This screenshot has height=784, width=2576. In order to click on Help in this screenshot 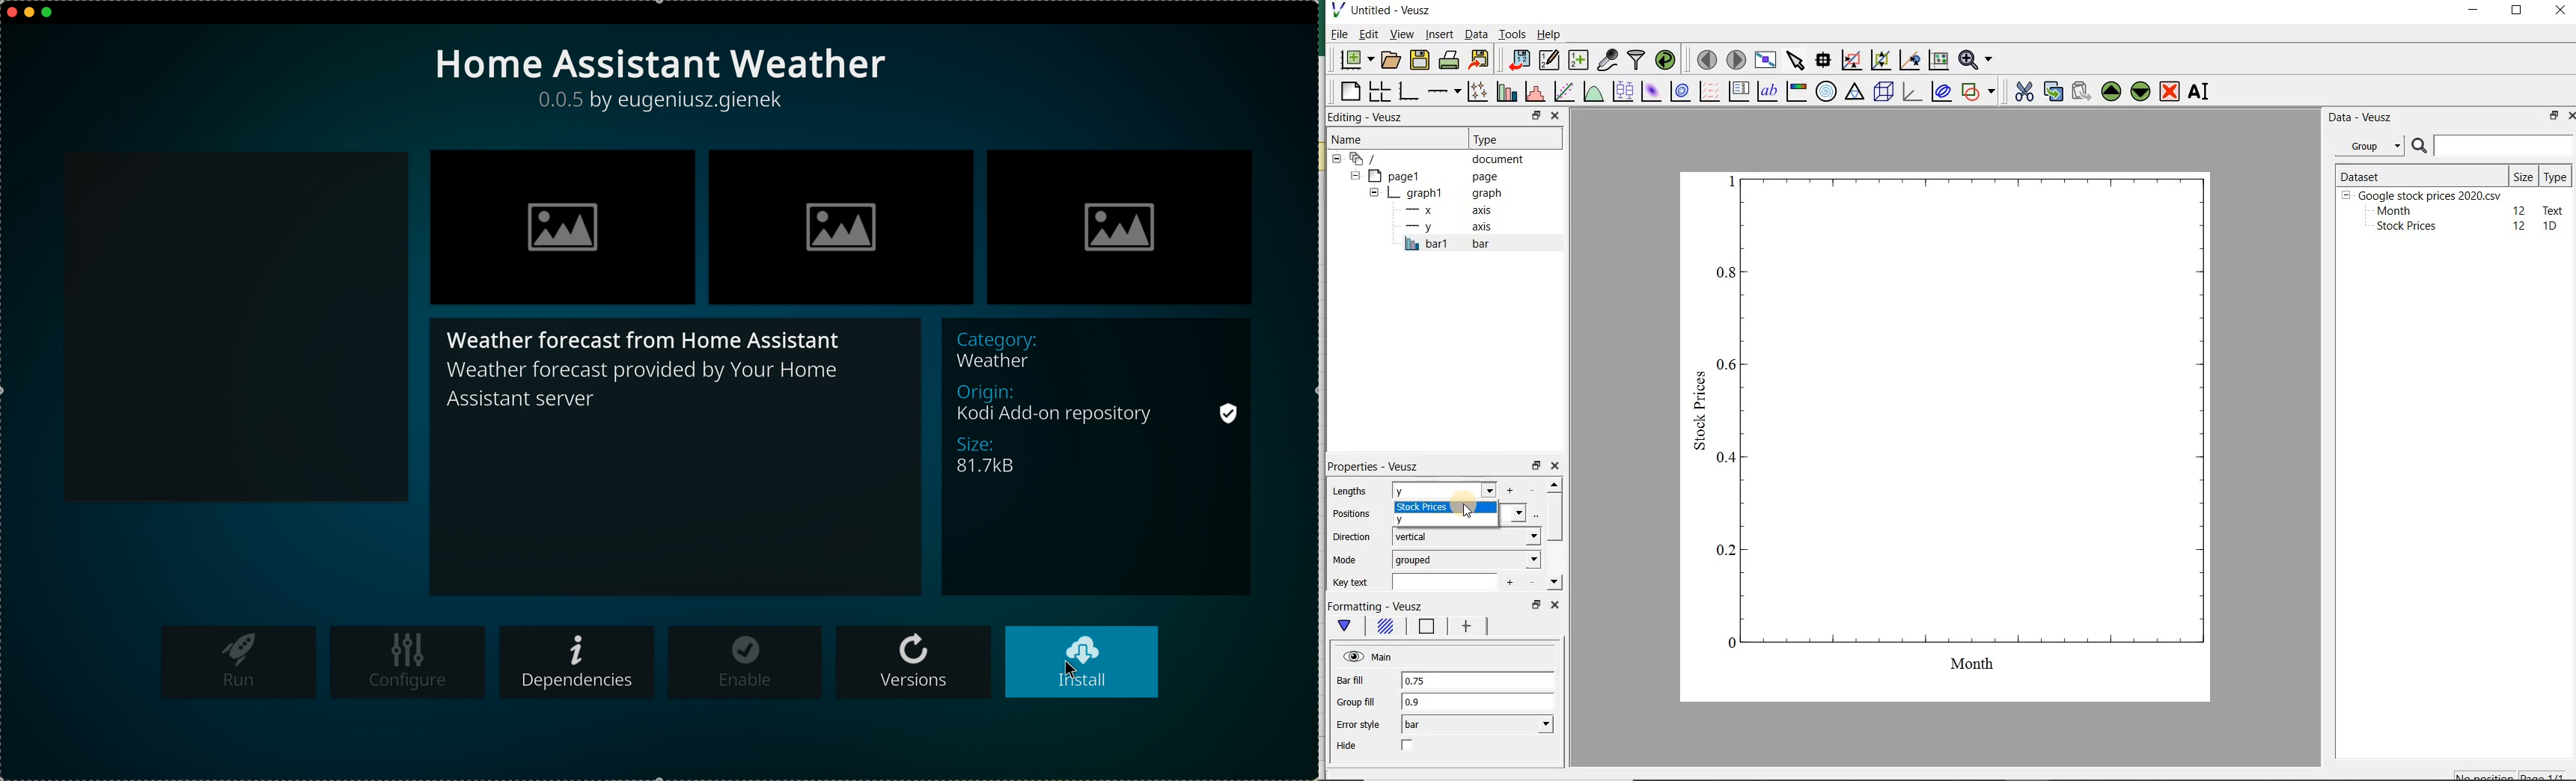, I will do `click(1551, 36)`.